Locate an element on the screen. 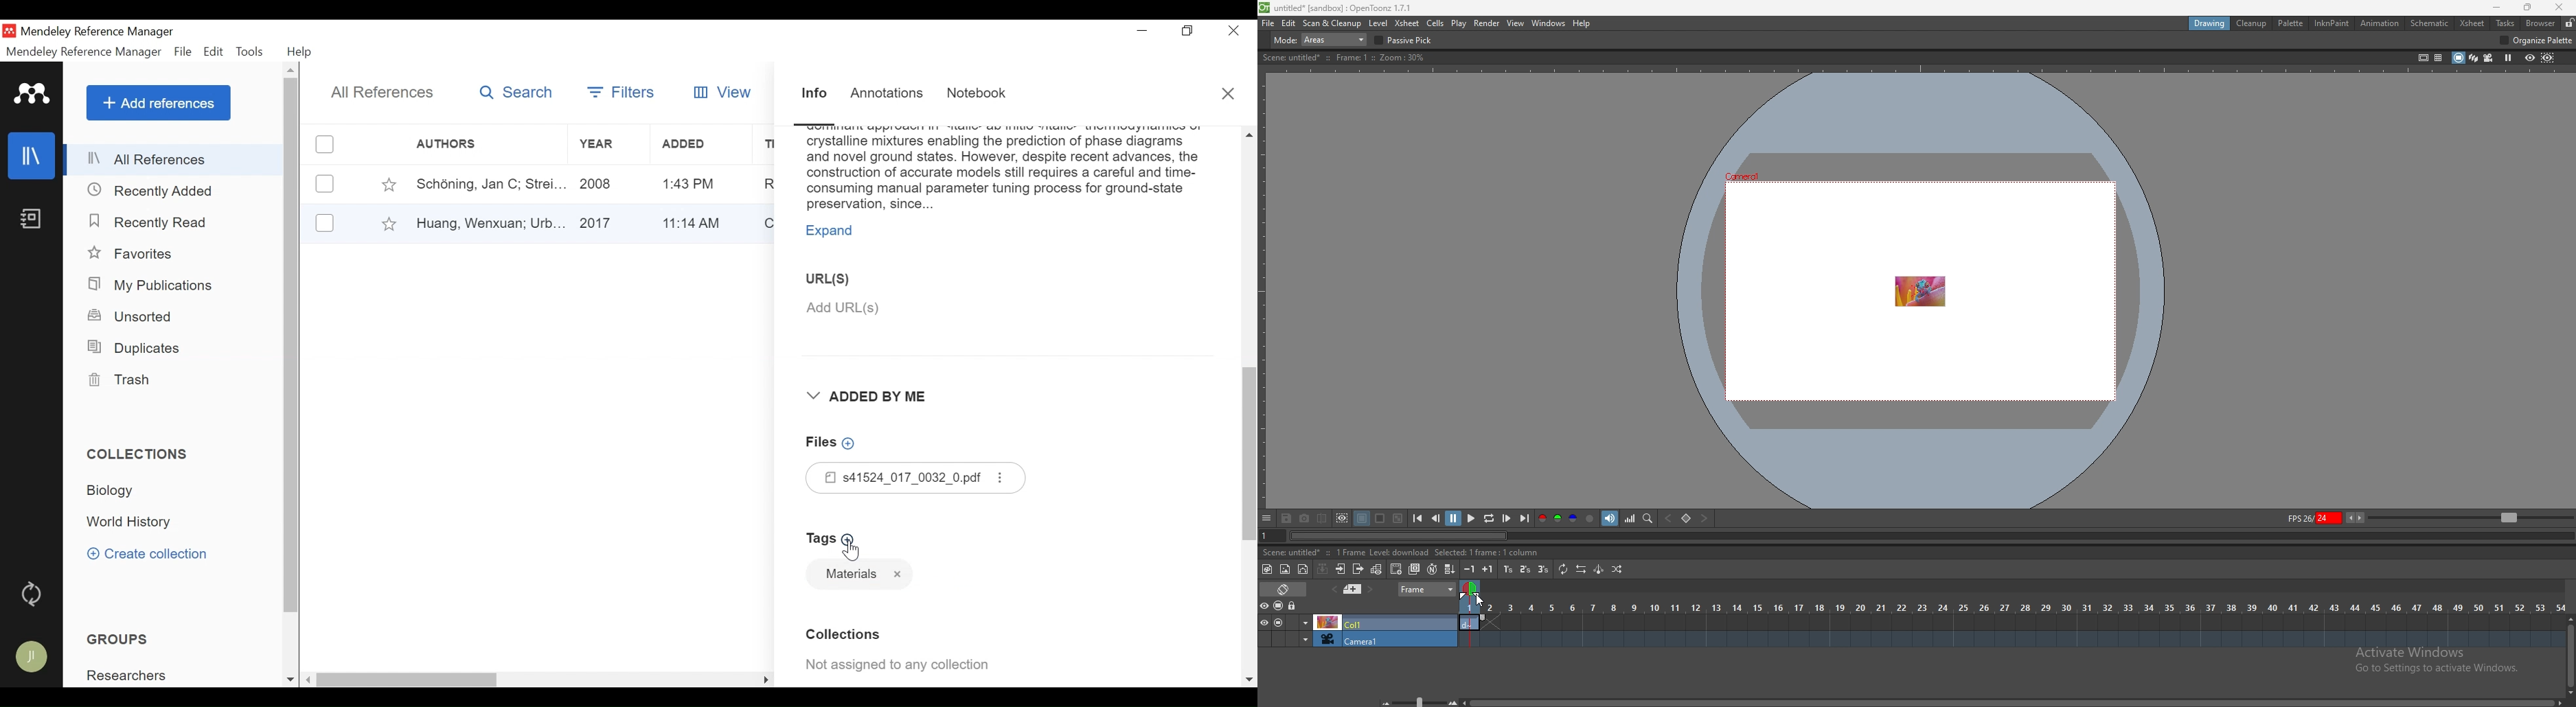 The image size is (2576, 728). (un)select is located at coordinates (325, 184).